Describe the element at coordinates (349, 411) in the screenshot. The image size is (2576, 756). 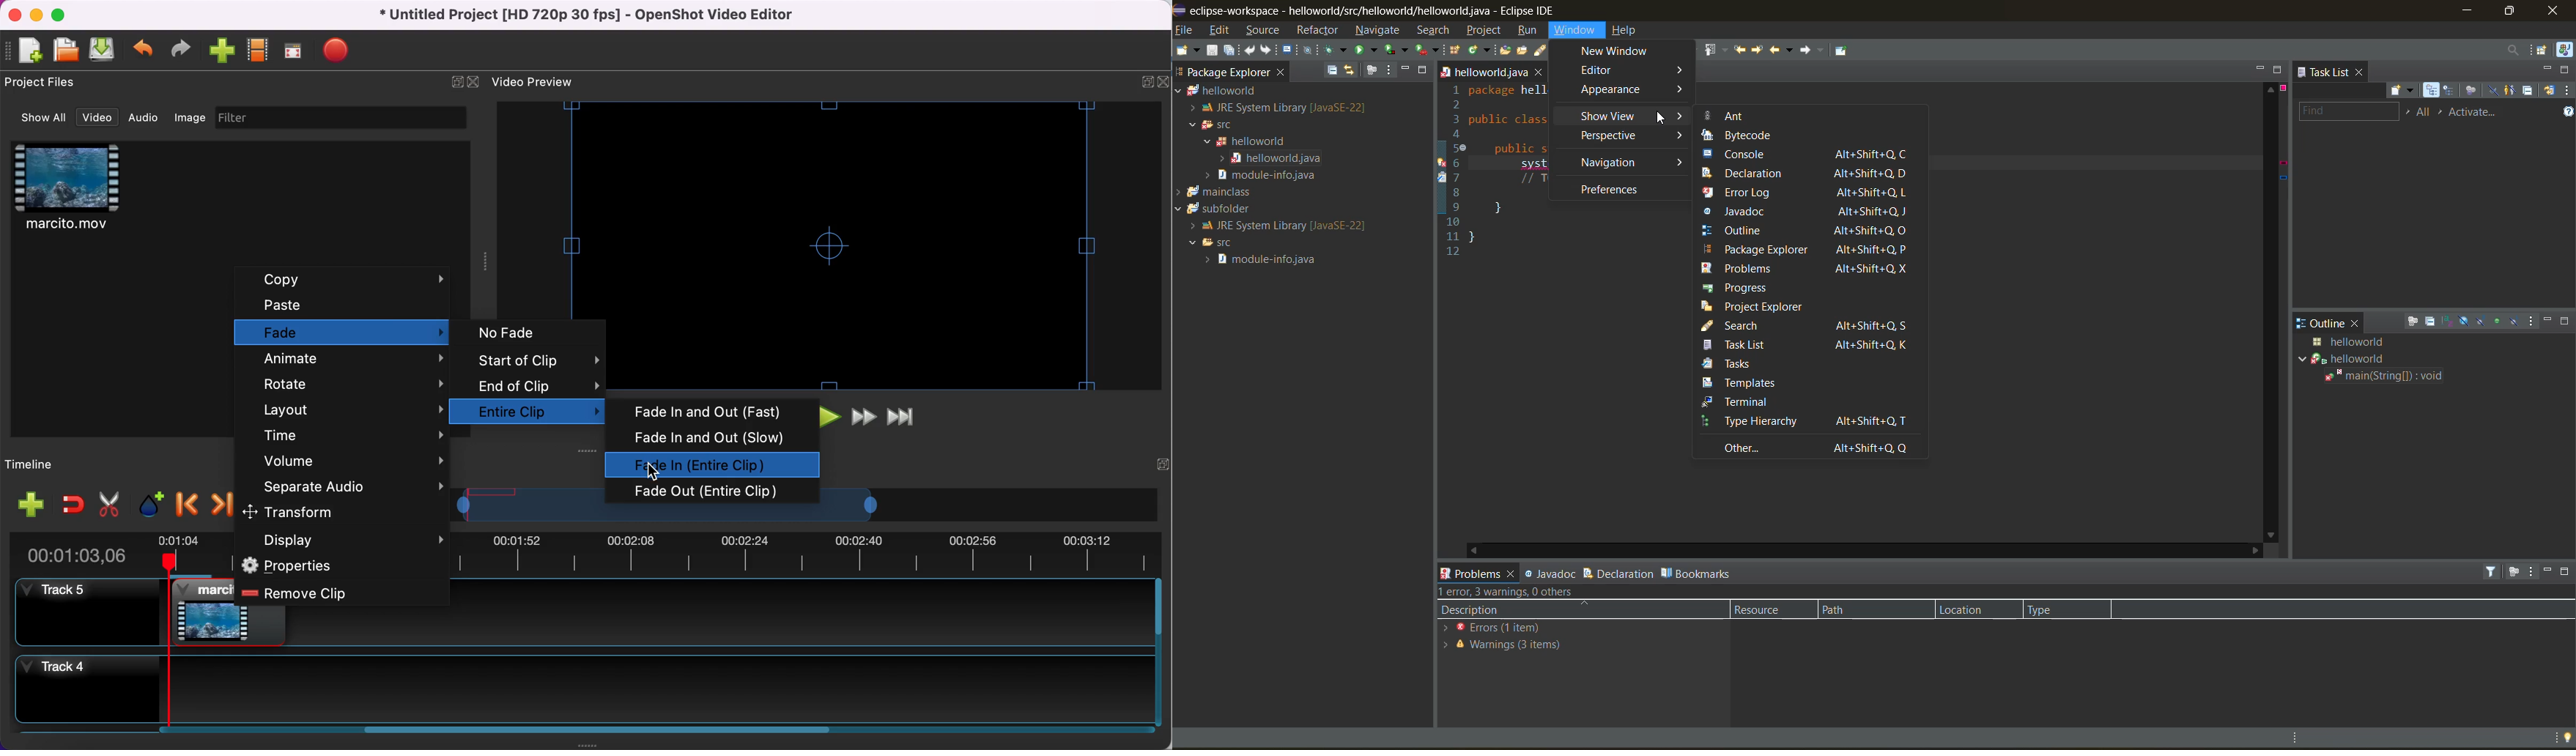
I see `layout` at that location.